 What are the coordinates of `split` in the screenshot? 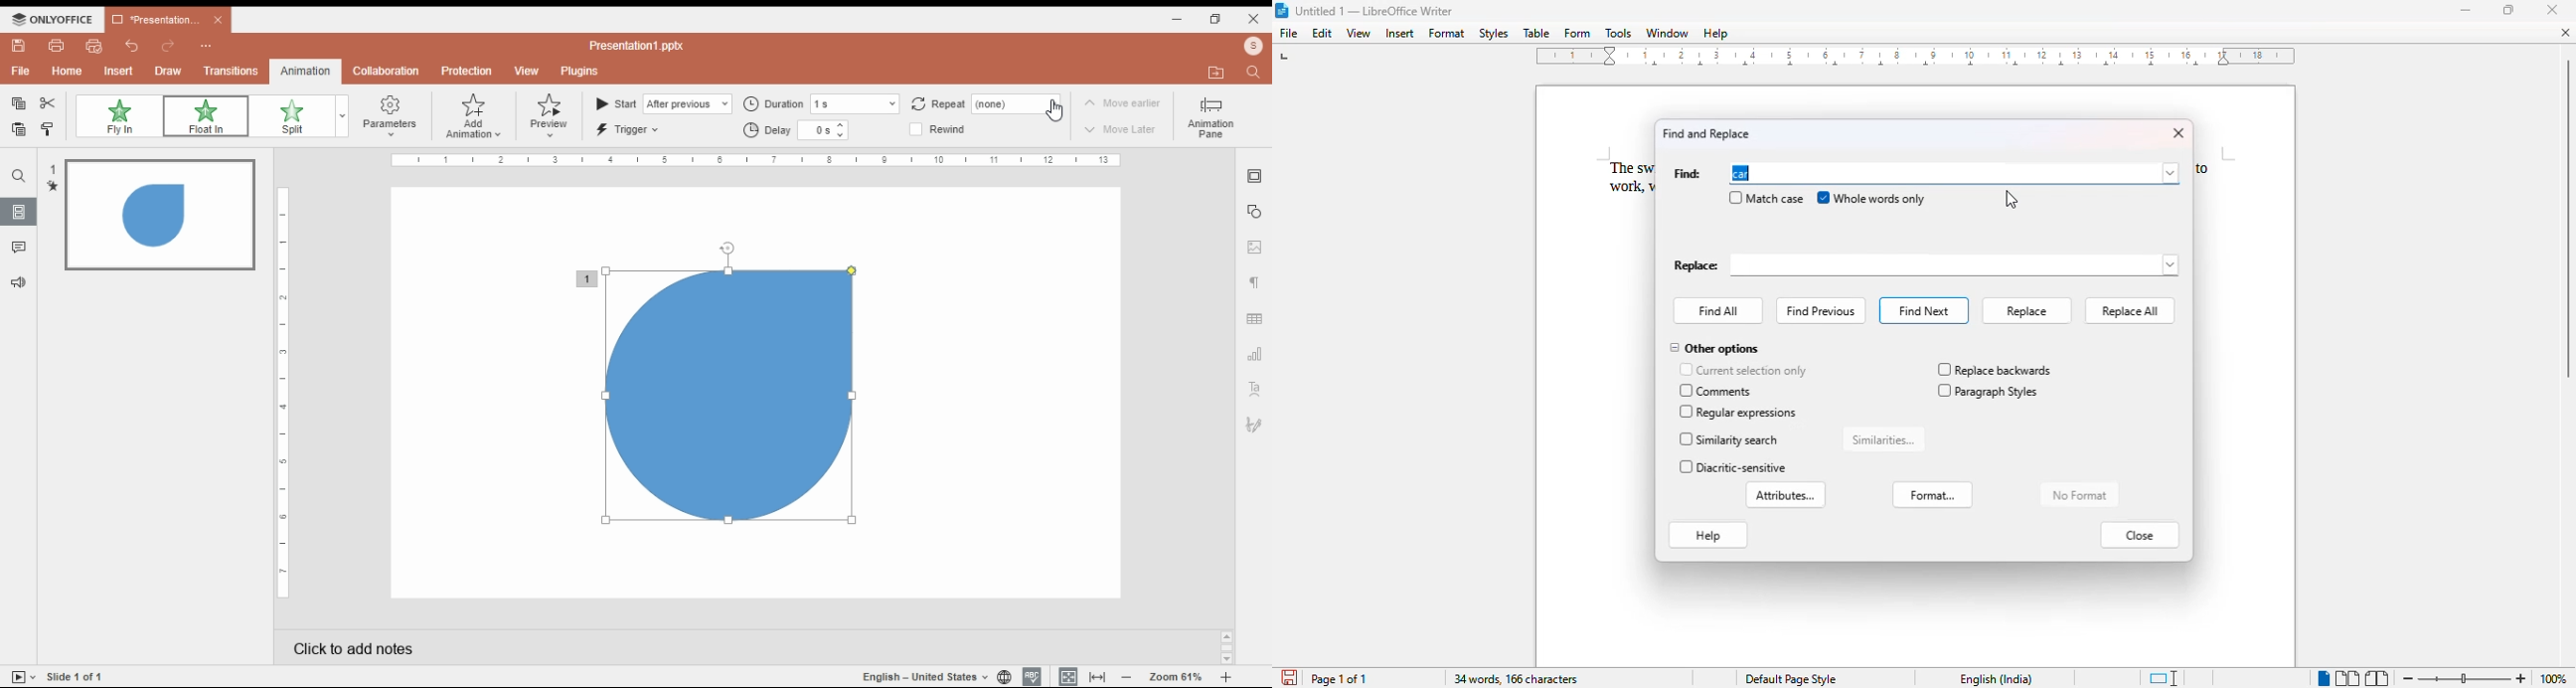 It's located at (290, 117).